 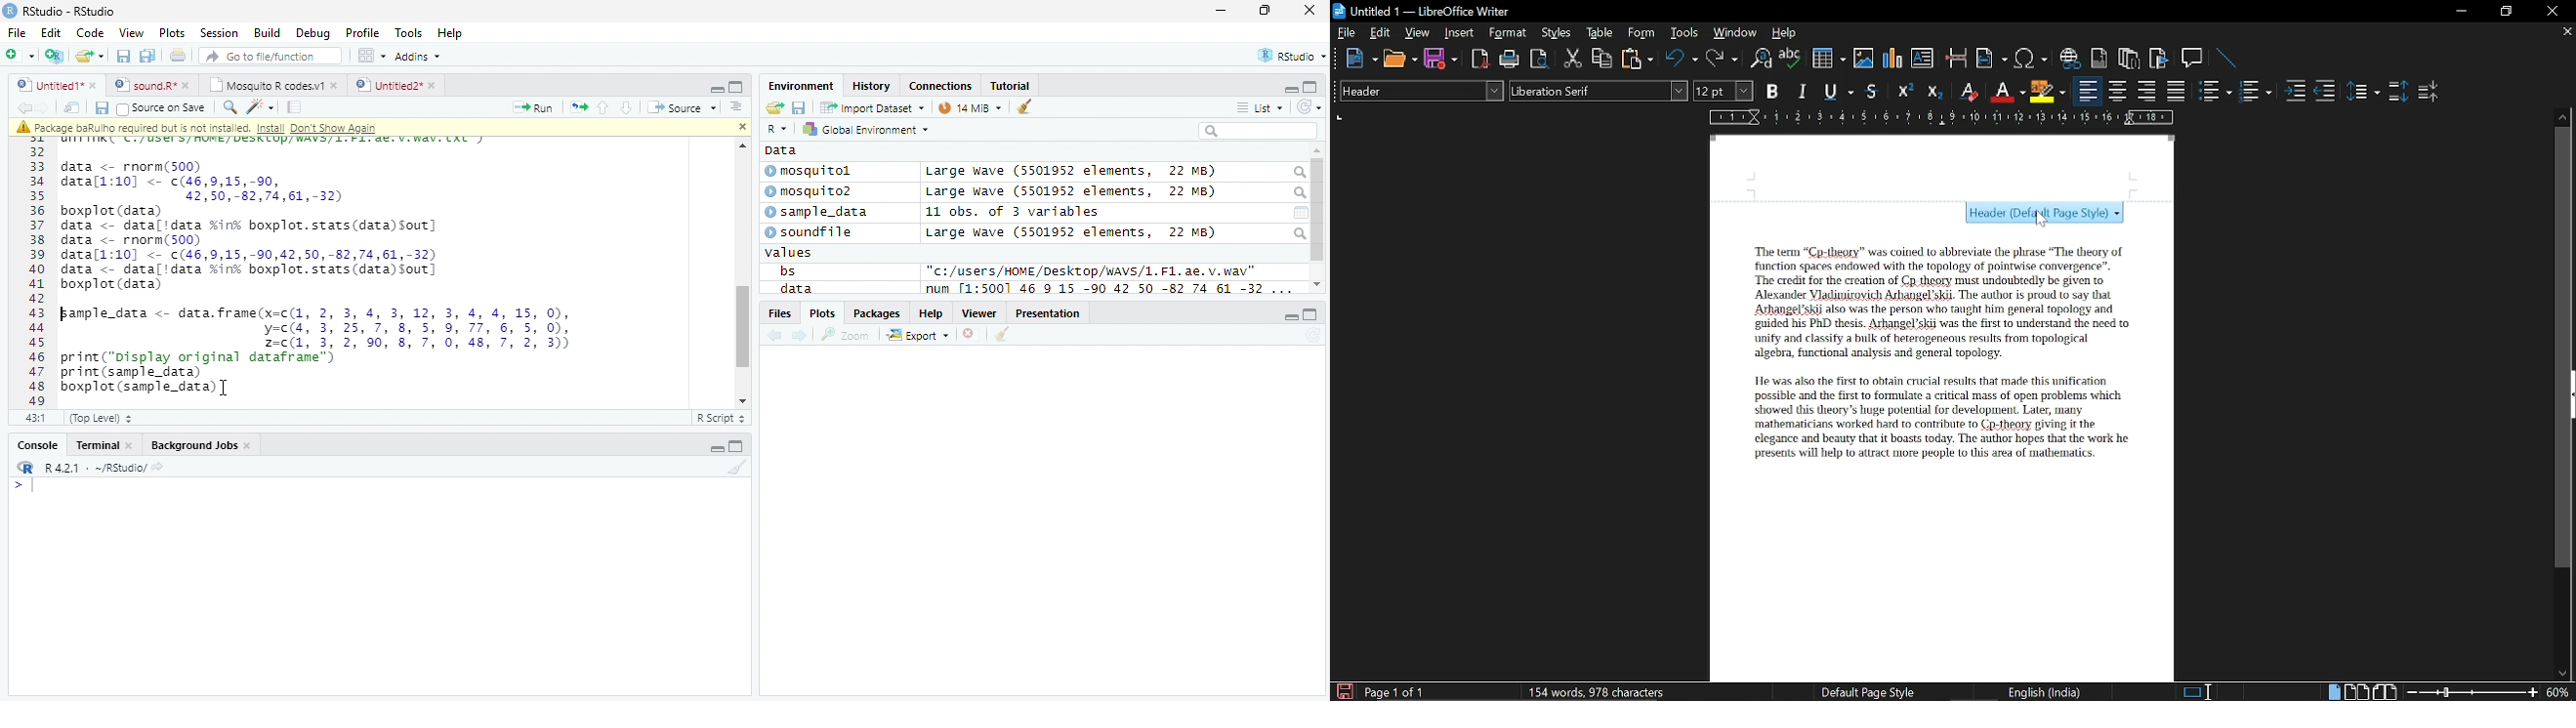 What do you see at coordinates (2564, 31) in the screenshot?
I see `Close current tab` at bounding box center [2564, 31].